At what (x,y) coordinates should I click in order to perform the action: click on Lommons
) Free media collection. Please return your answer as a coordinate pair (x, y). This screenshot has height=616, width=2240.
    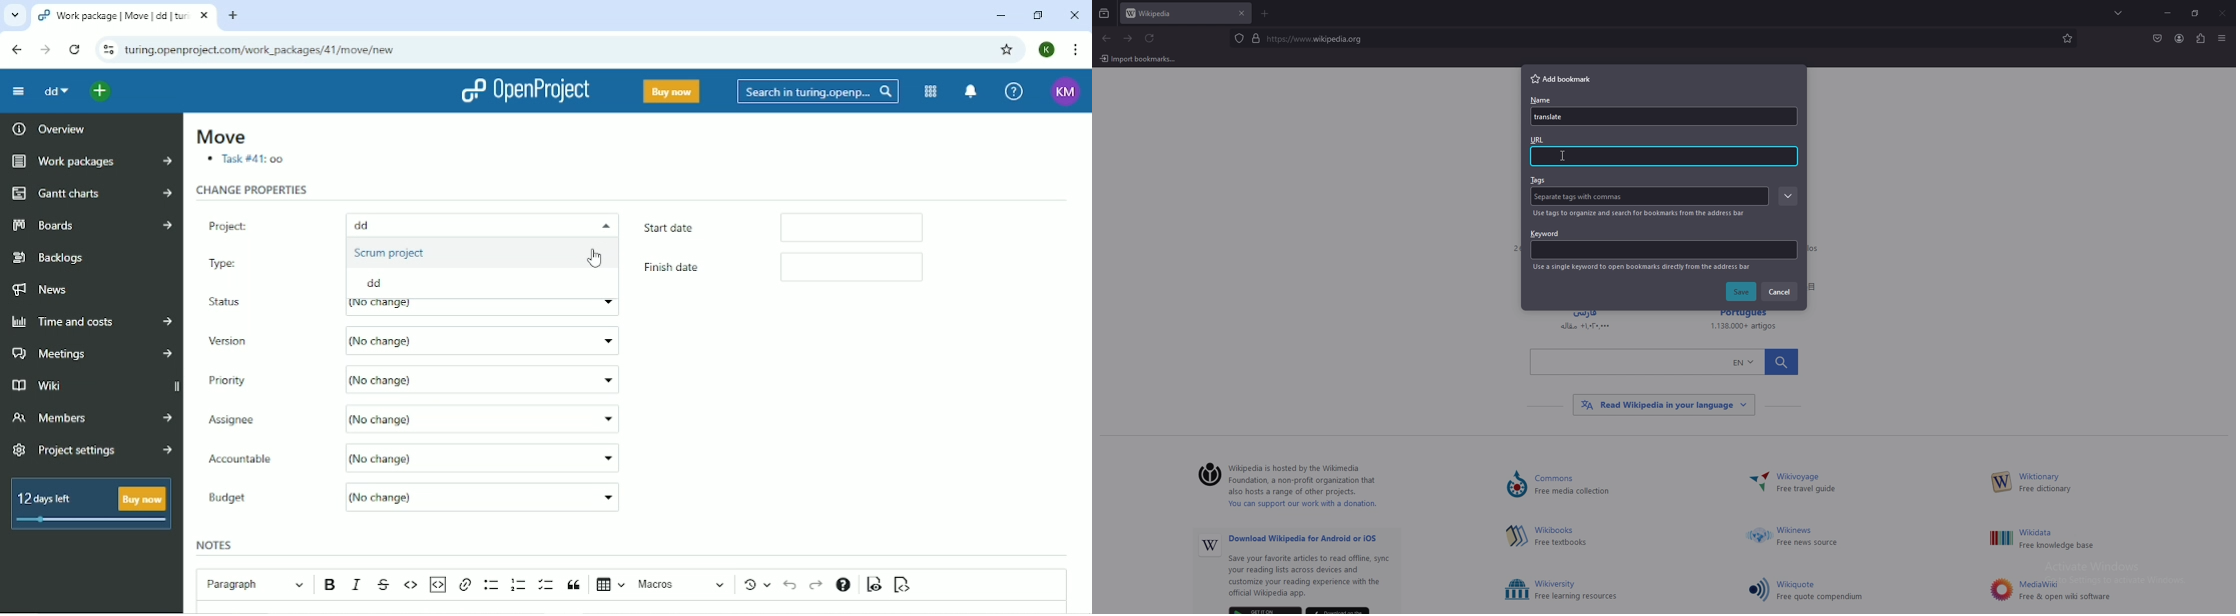
    Looking at the image, I should click on (1587, 485).